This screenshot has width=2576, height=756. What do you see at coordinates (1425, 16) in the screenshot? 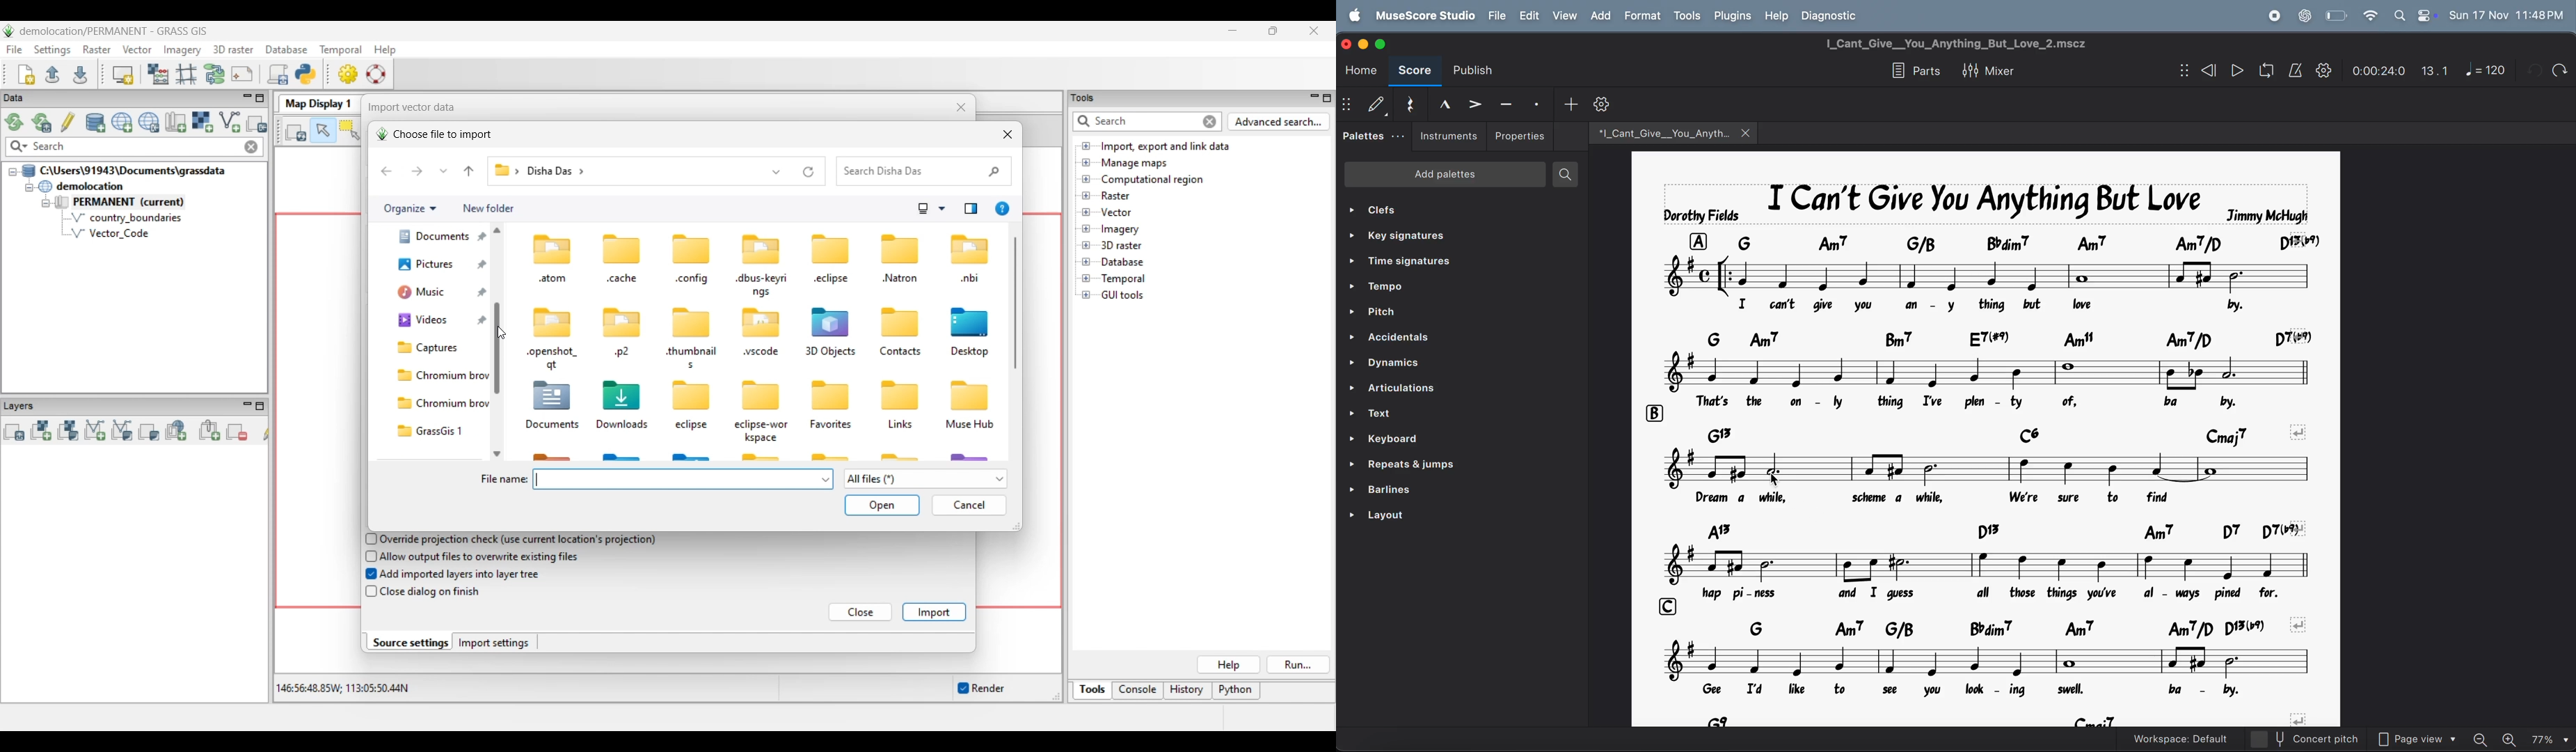
I see `musescorestudio` at bounding box center [1425, 16].